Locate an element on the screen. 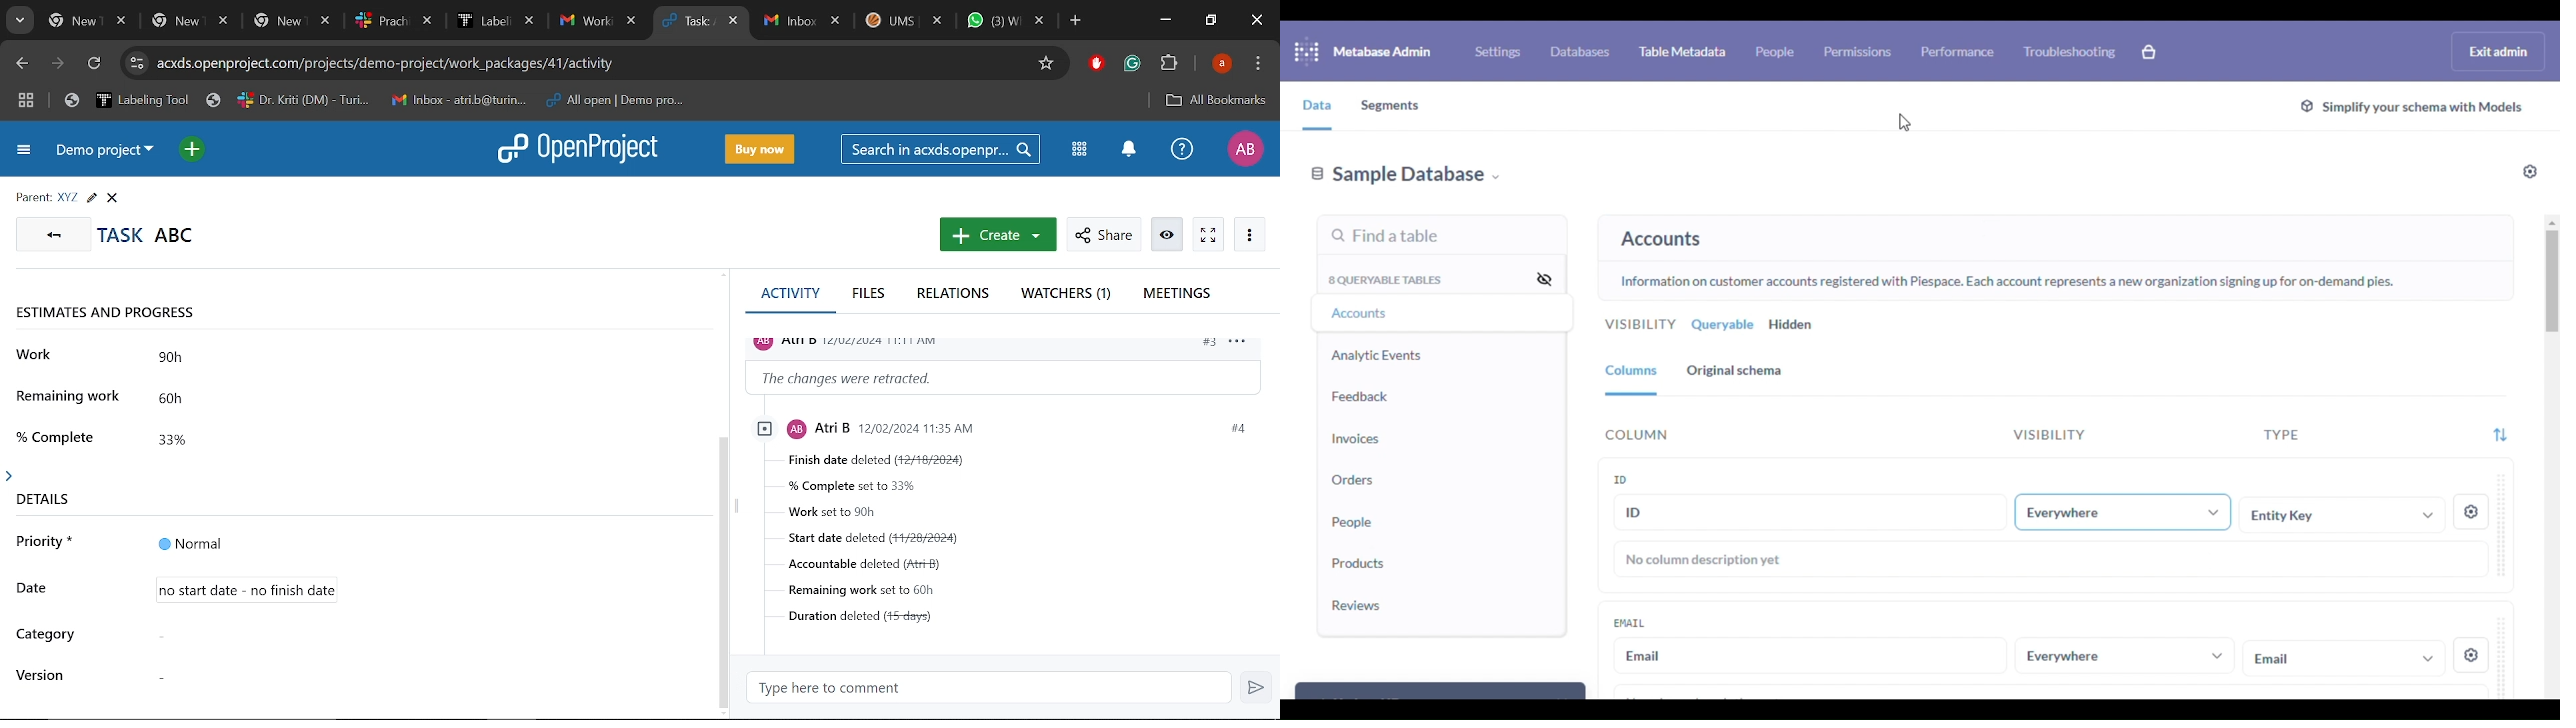  Unwatch work package is located at coordinates (1169, 235).